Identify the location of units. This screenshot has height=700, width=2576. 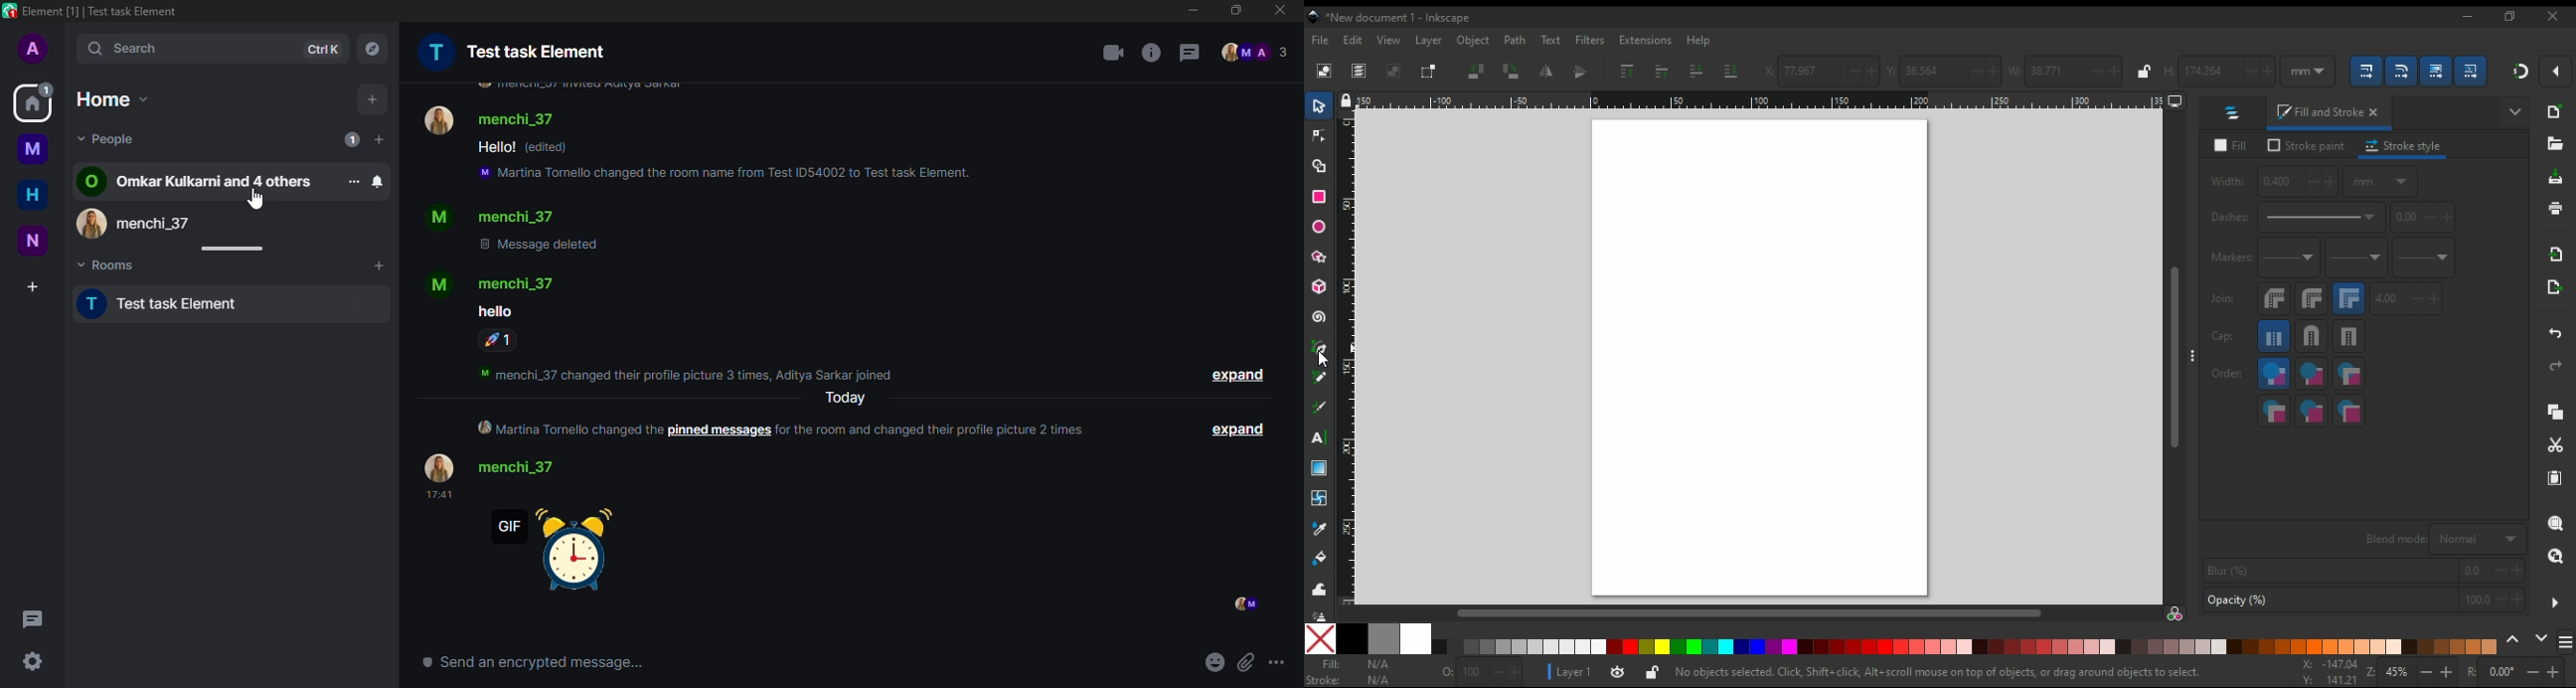
(2381, 181).